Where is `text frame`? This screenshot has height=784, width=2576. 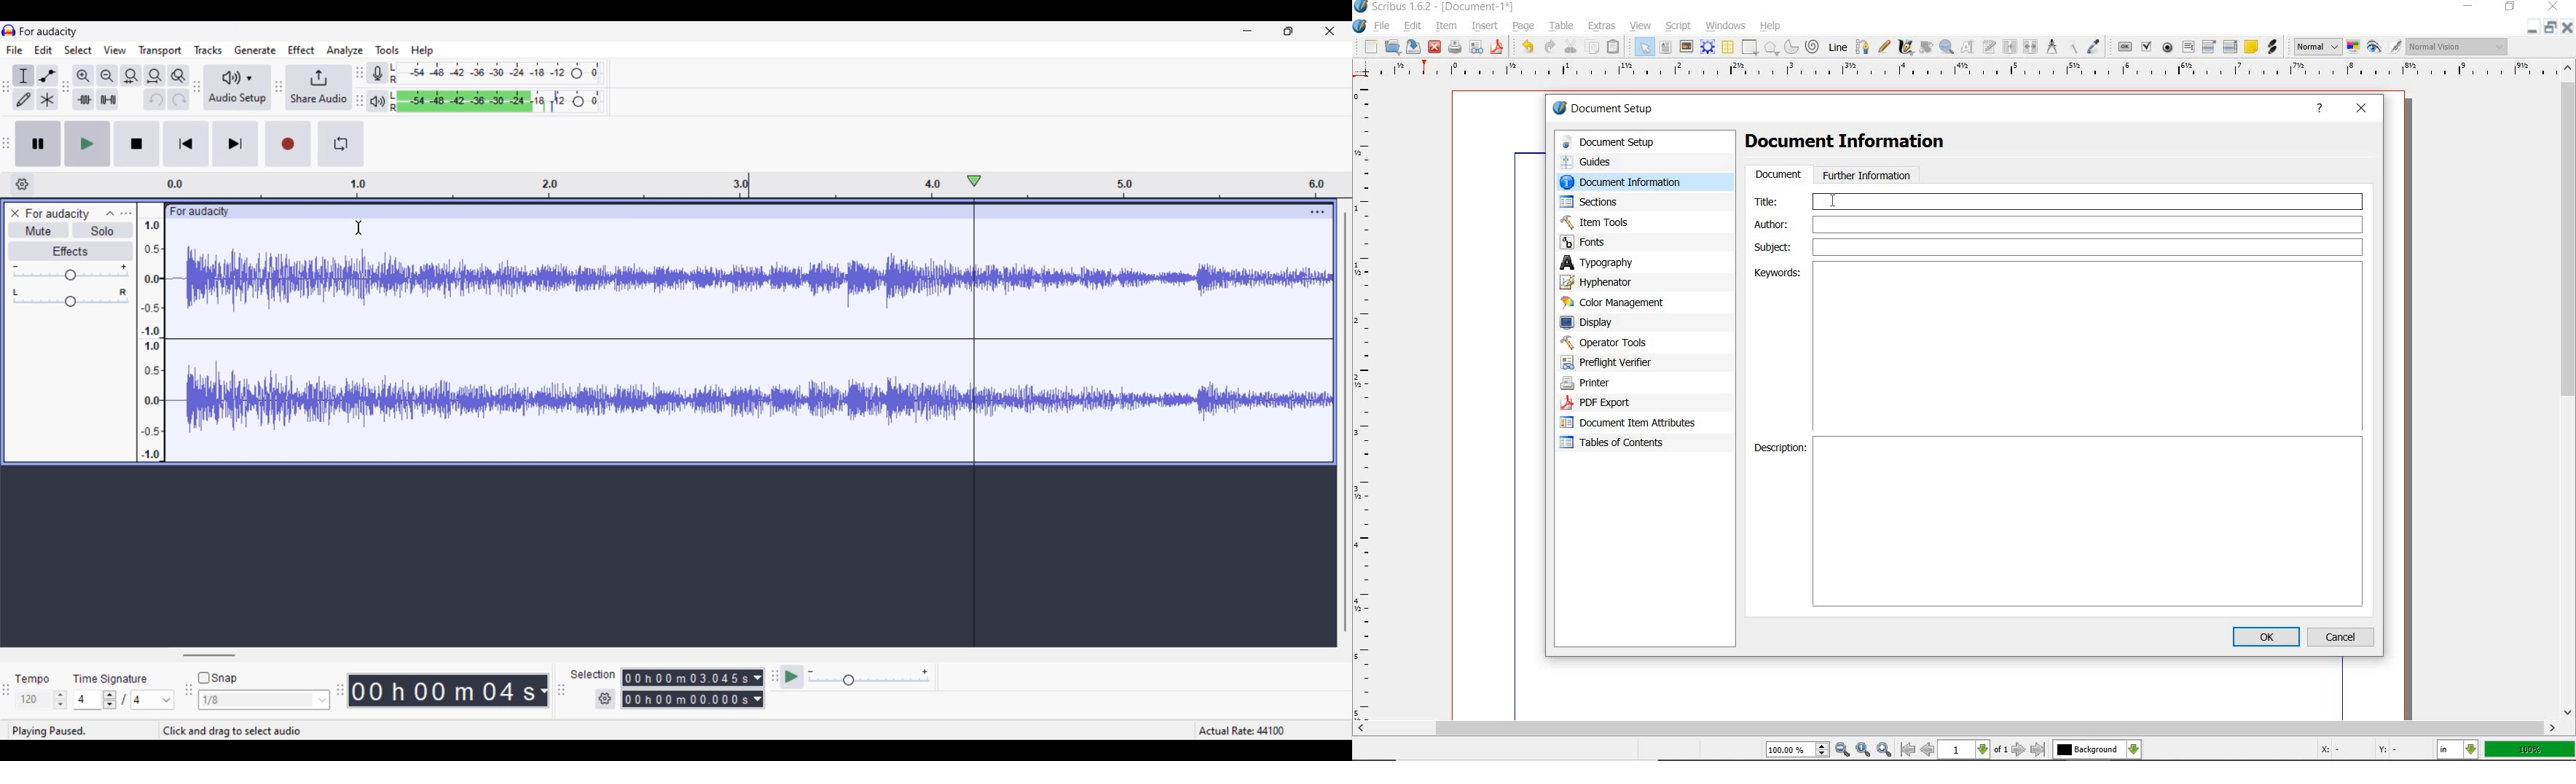 text frame is located at coordinates (1665, 47).